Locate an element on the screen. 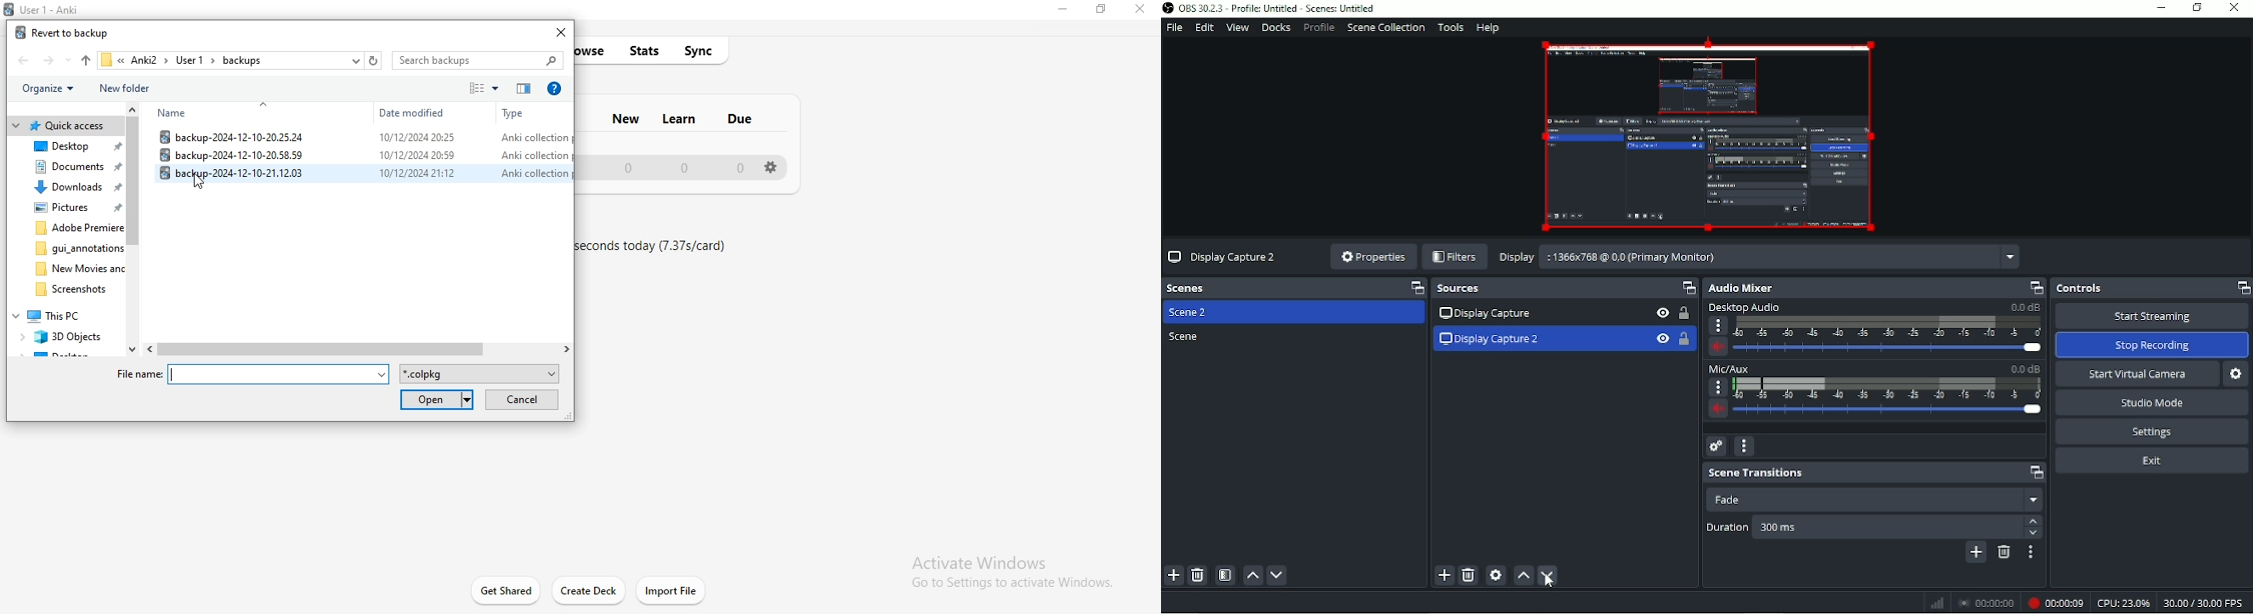  new is located at coordinates (625, 117).